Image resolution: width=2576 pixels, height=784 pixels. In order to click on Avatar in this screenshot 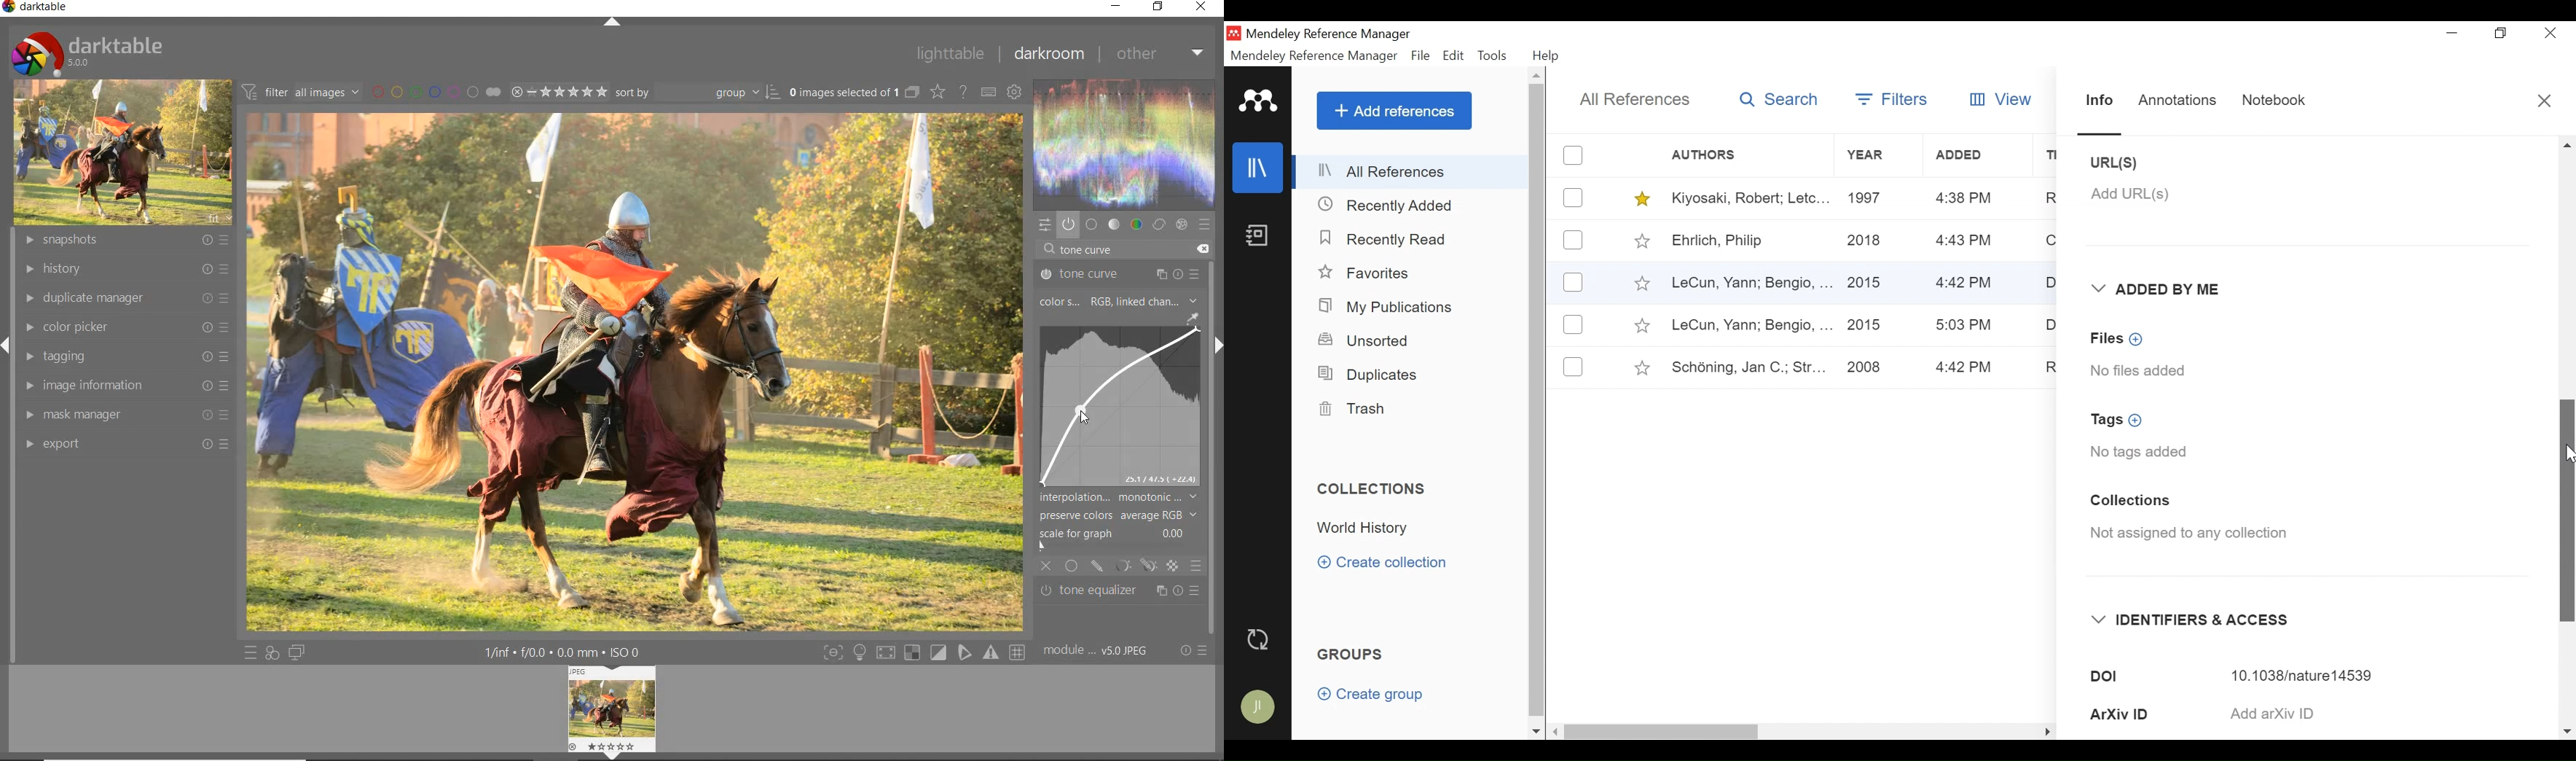, I will do `click(1259, 708)`.